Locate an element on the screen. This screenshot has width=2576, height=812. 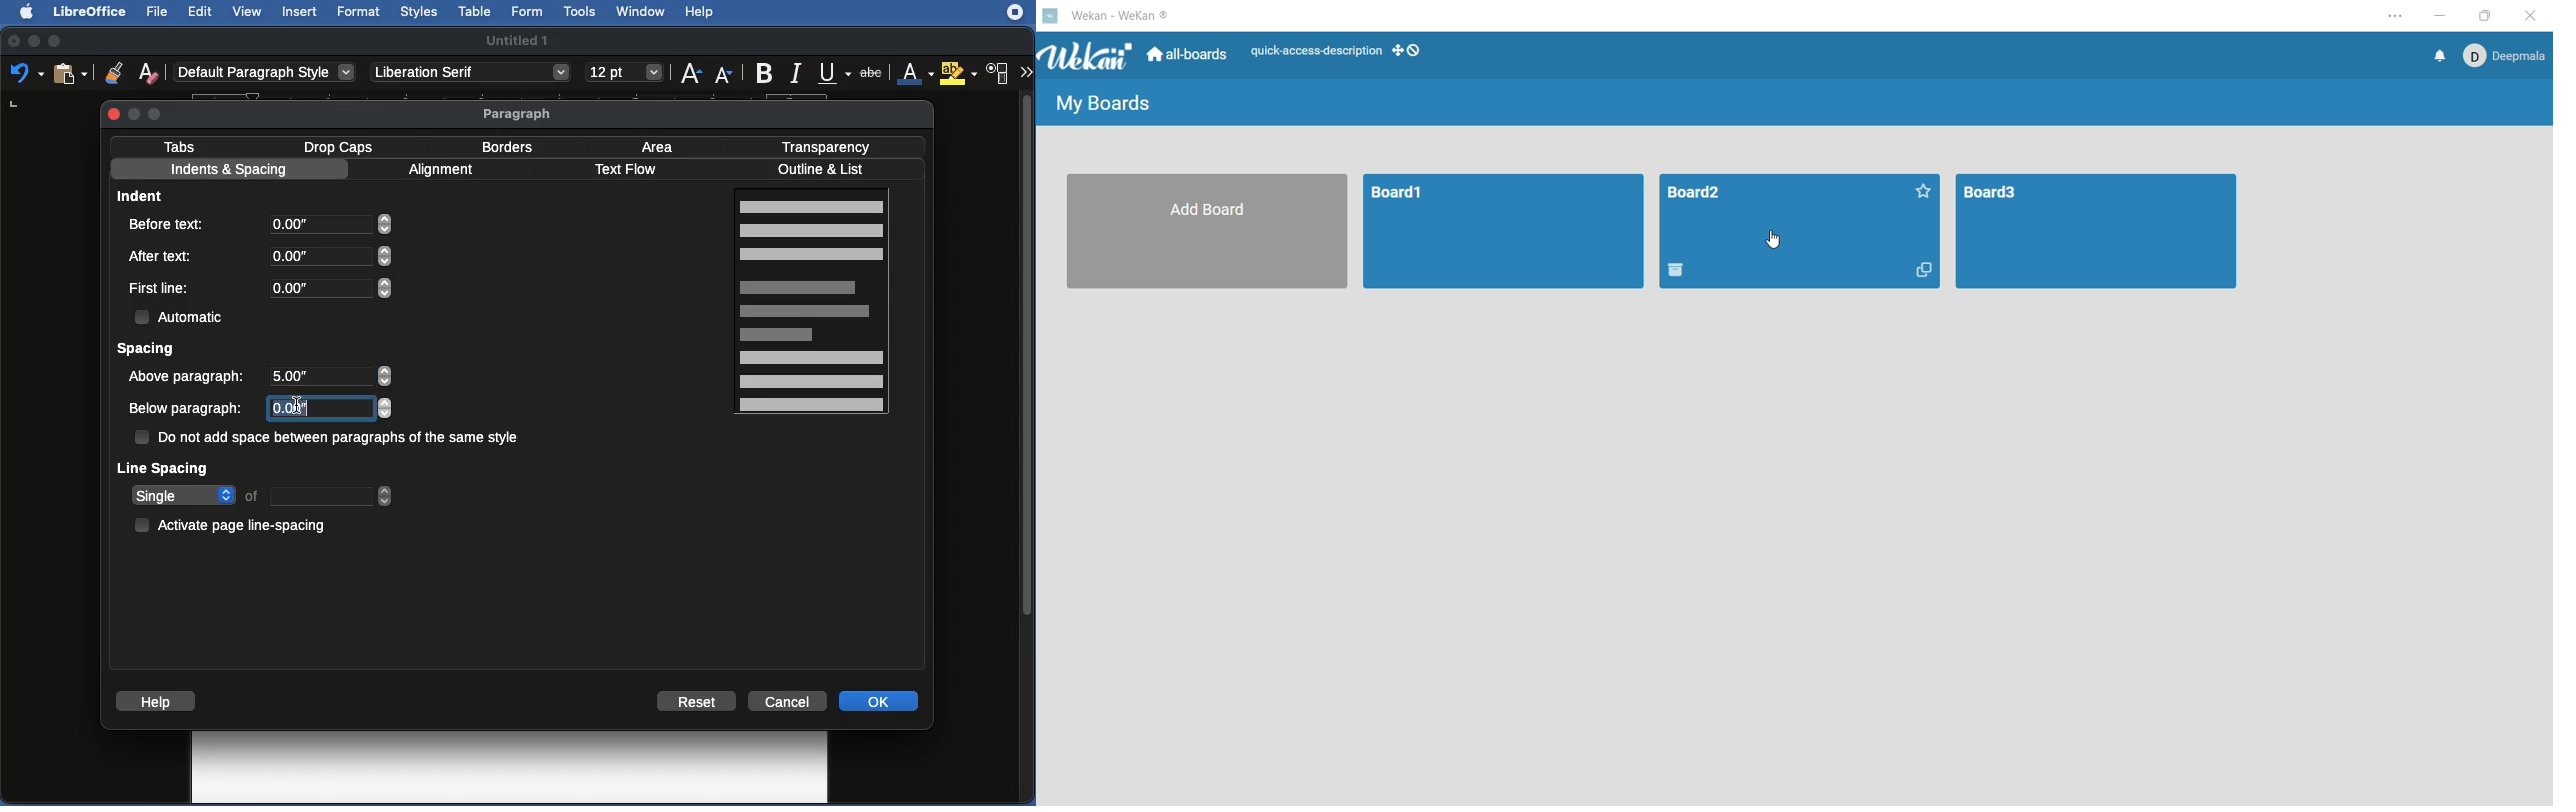
Drop caps is located at coordinates (342, 146).